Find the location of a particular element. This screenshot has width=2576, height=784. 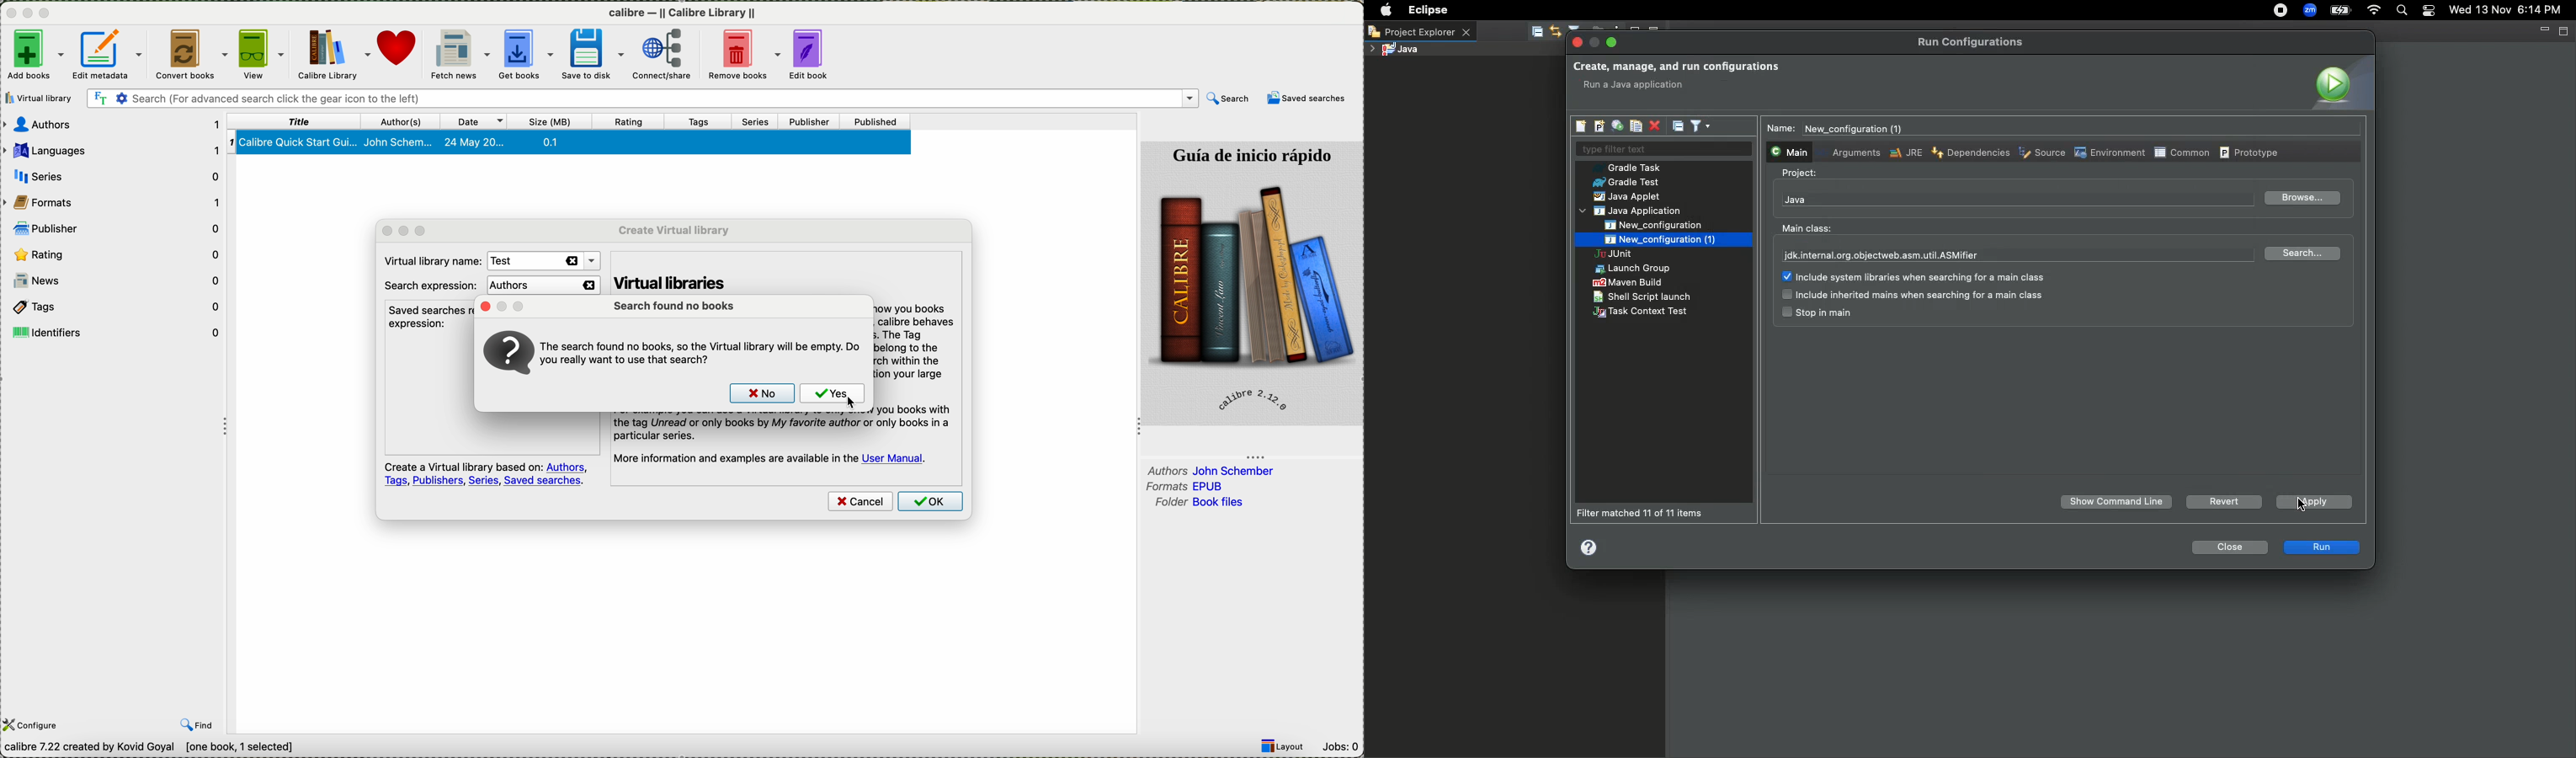

minimze is located at coordinates (402, 231).